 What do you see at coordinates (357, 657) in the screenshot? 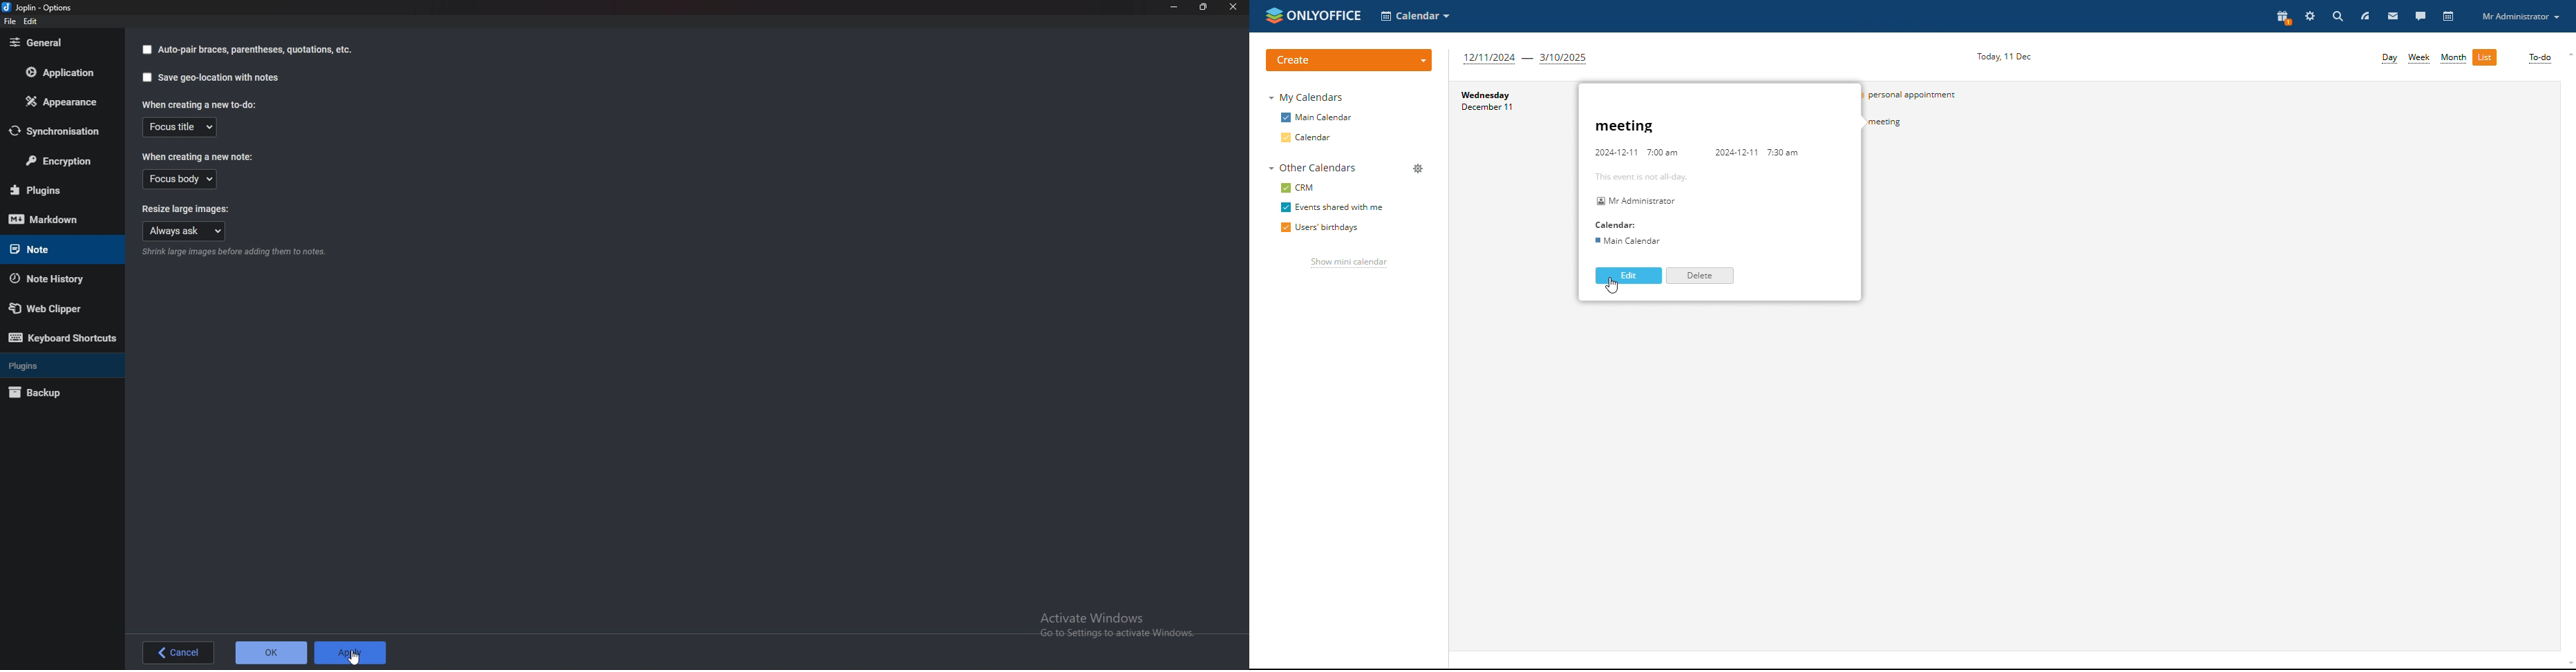
I see `Cursor` at bounding box center [357, 657].